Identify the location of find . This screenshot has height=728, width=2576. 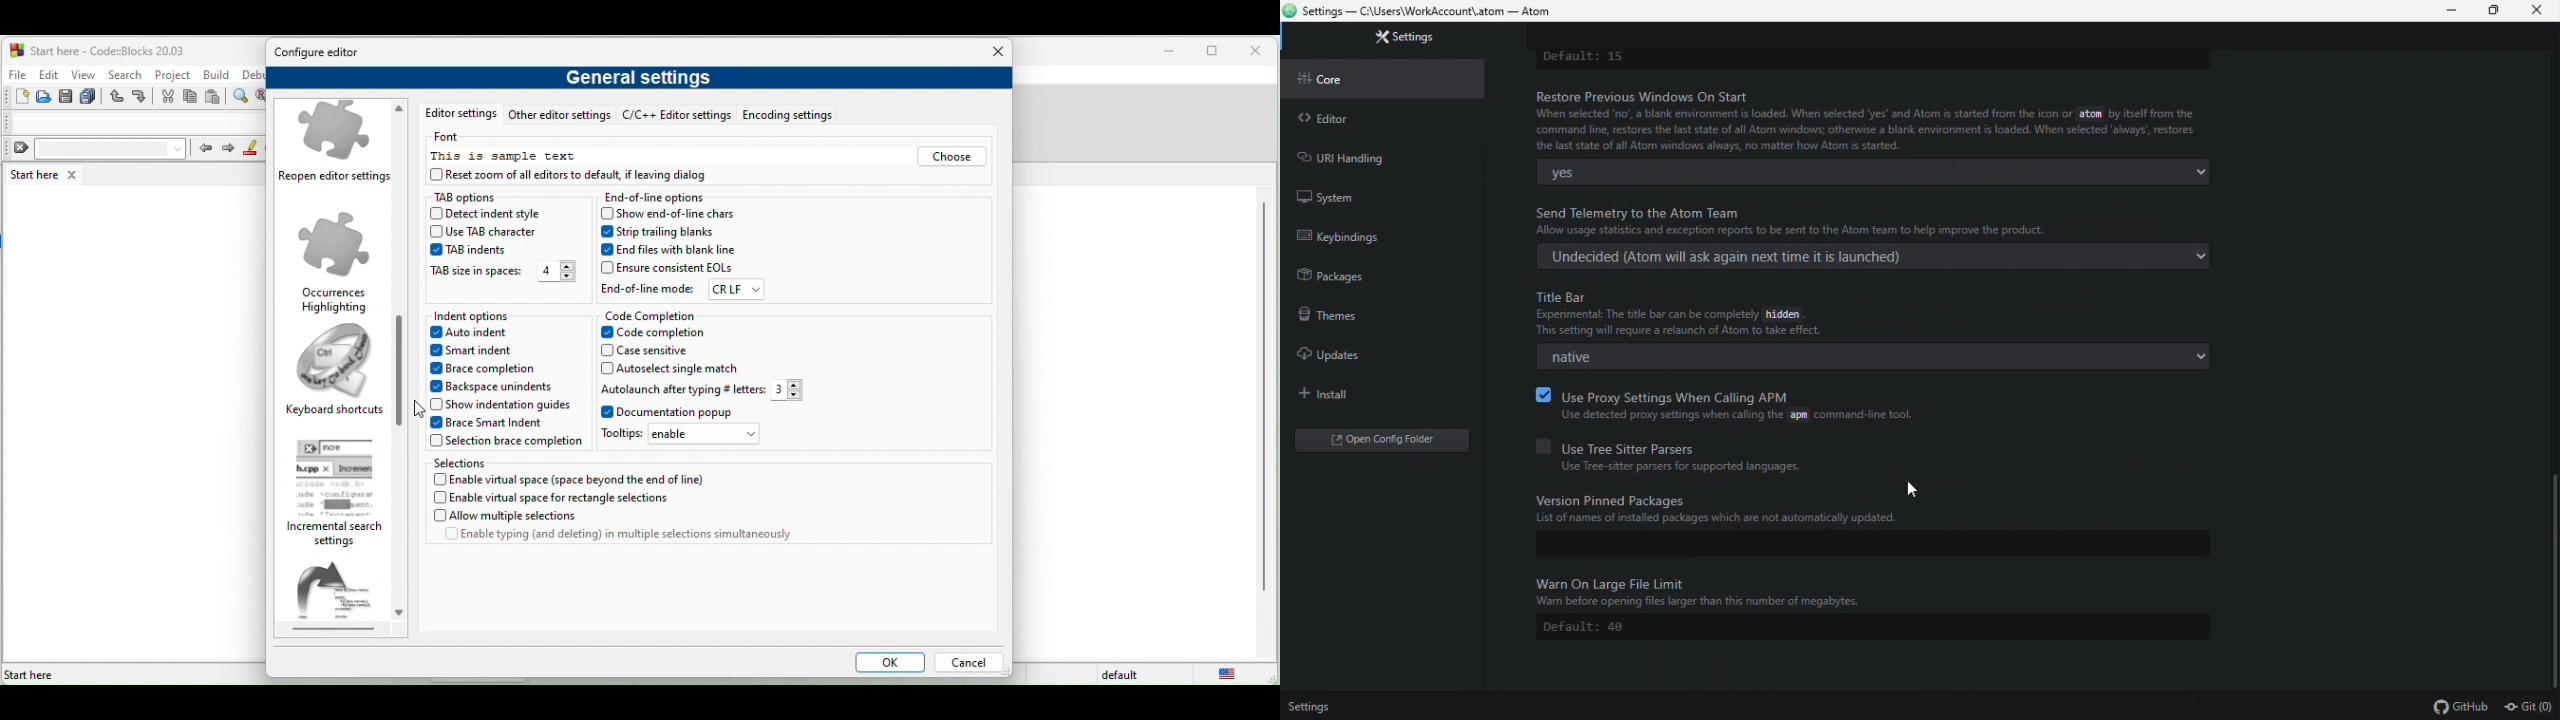
(243, 97).